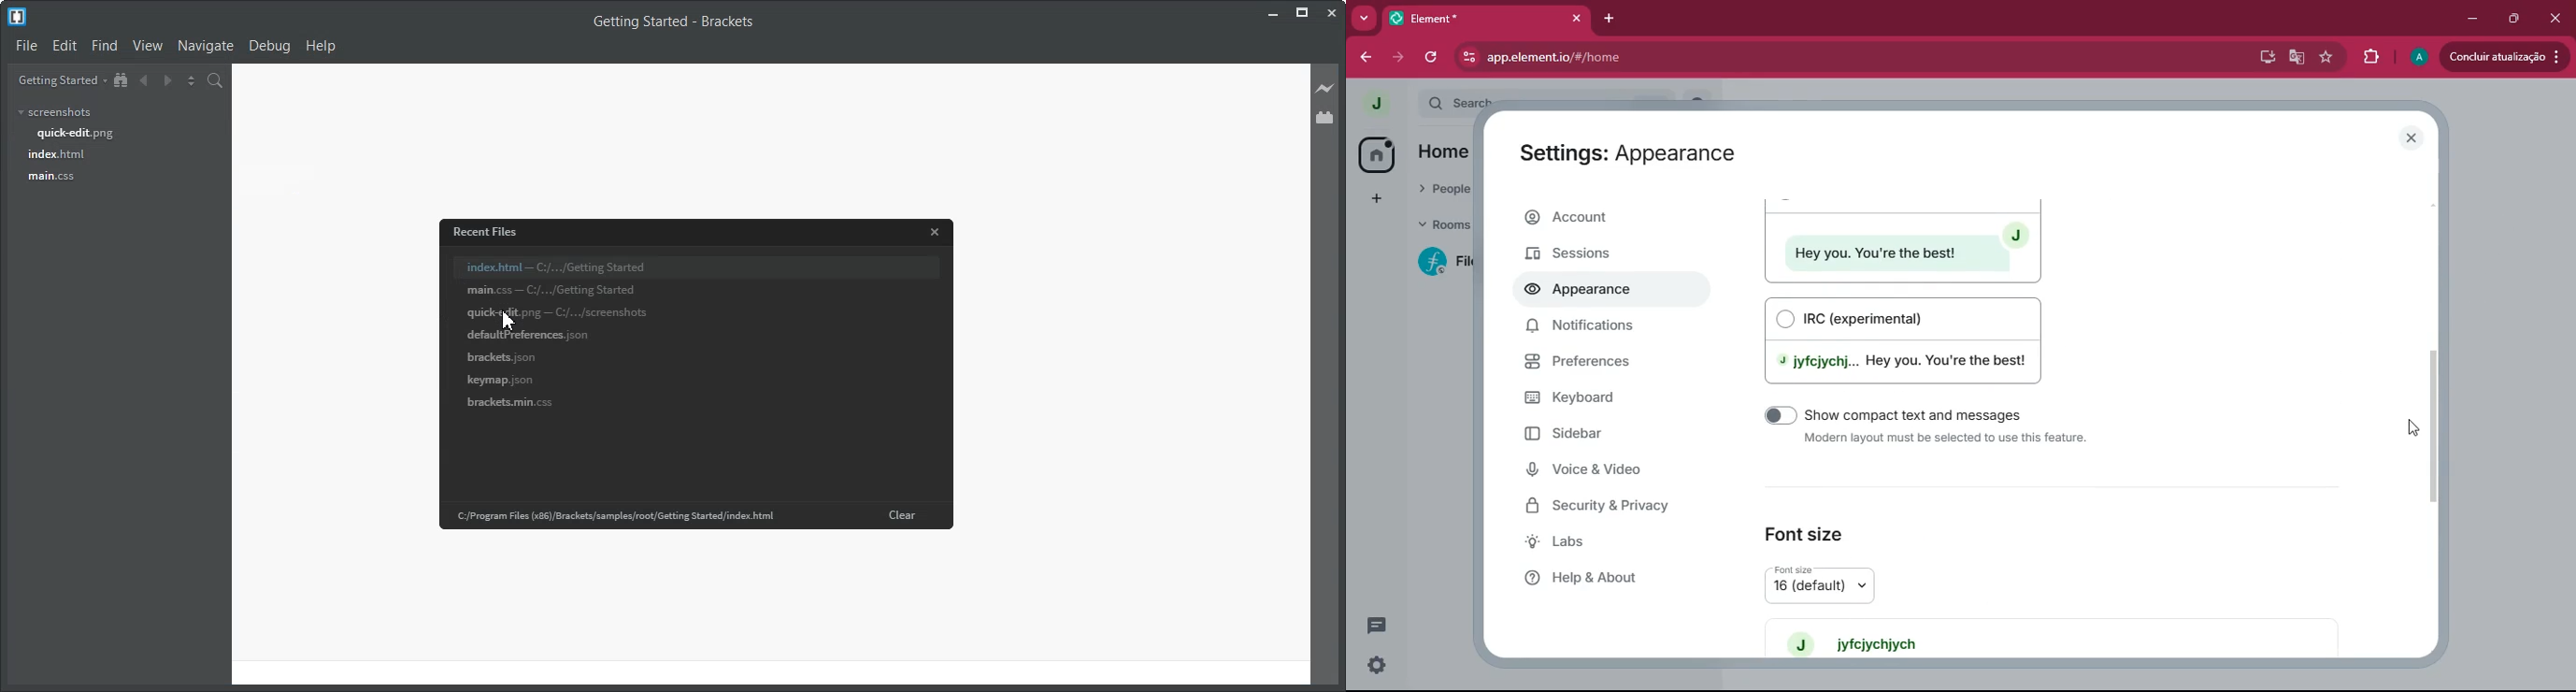 This screenshot has height=700, width=2576. Describe the element at coordinates (1398, 59) in the screenshot. I see `forward` at that location.